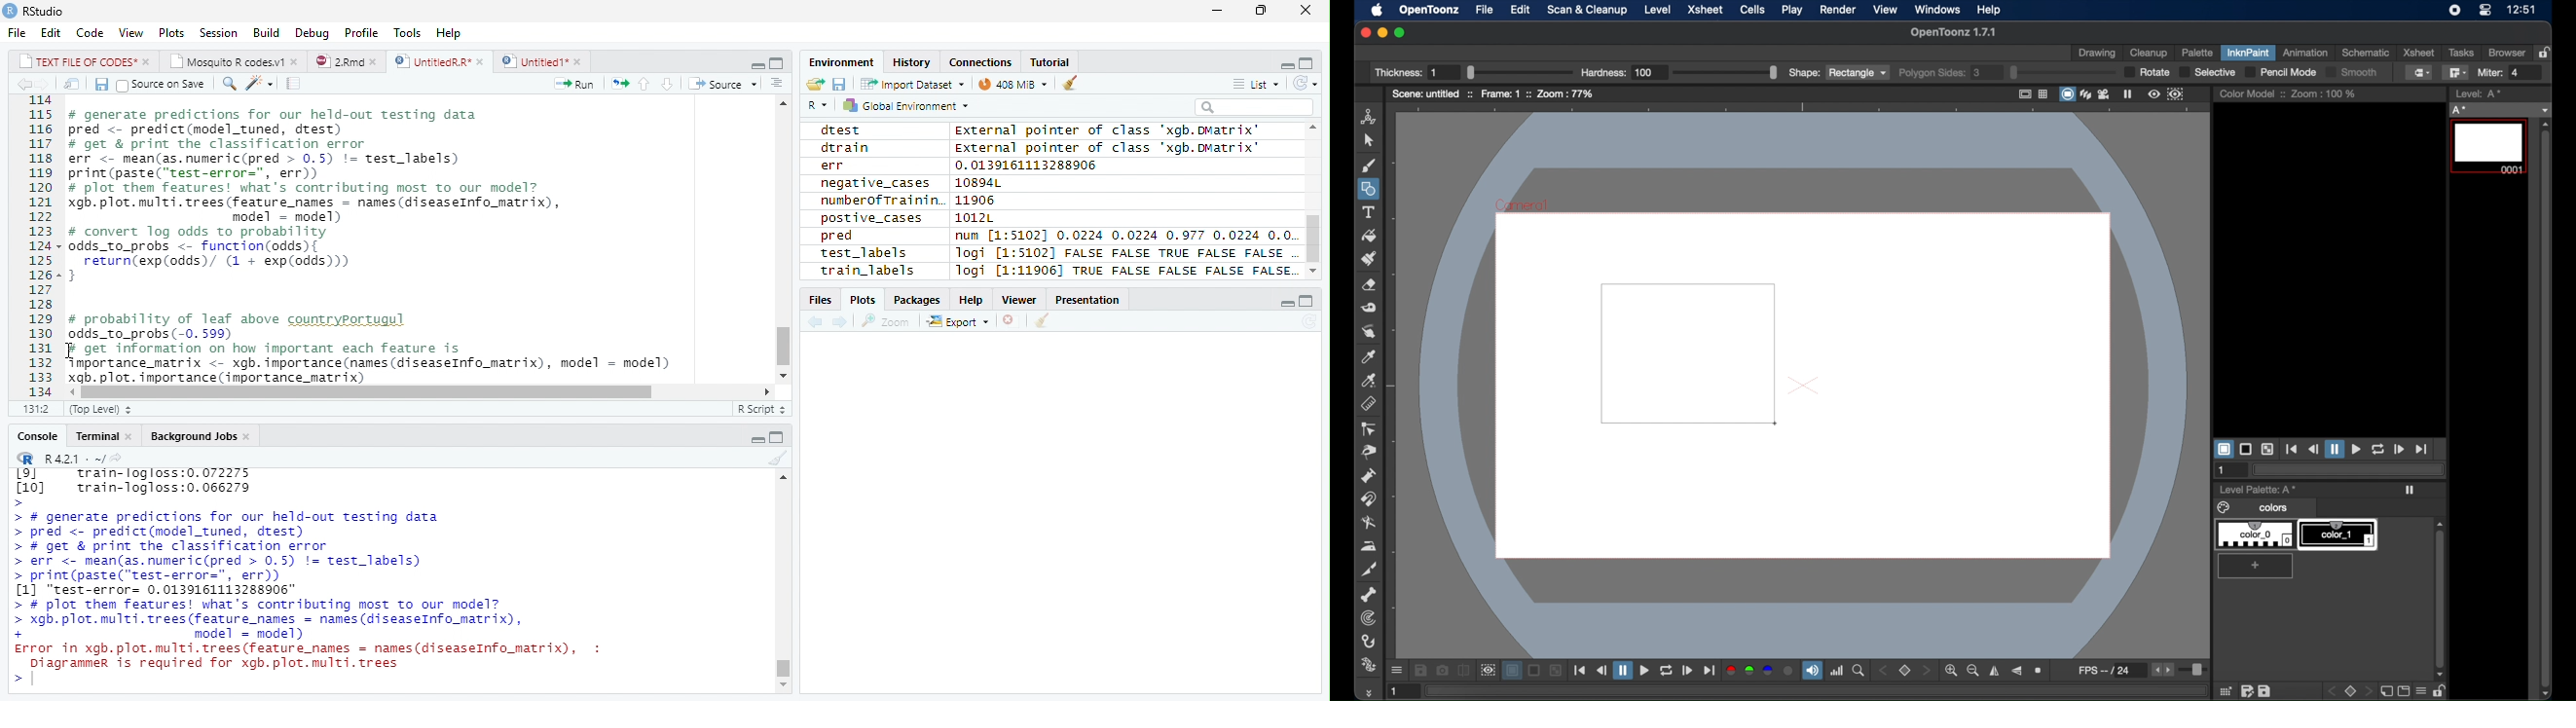  I want to click on slider, so click(2195, 671).